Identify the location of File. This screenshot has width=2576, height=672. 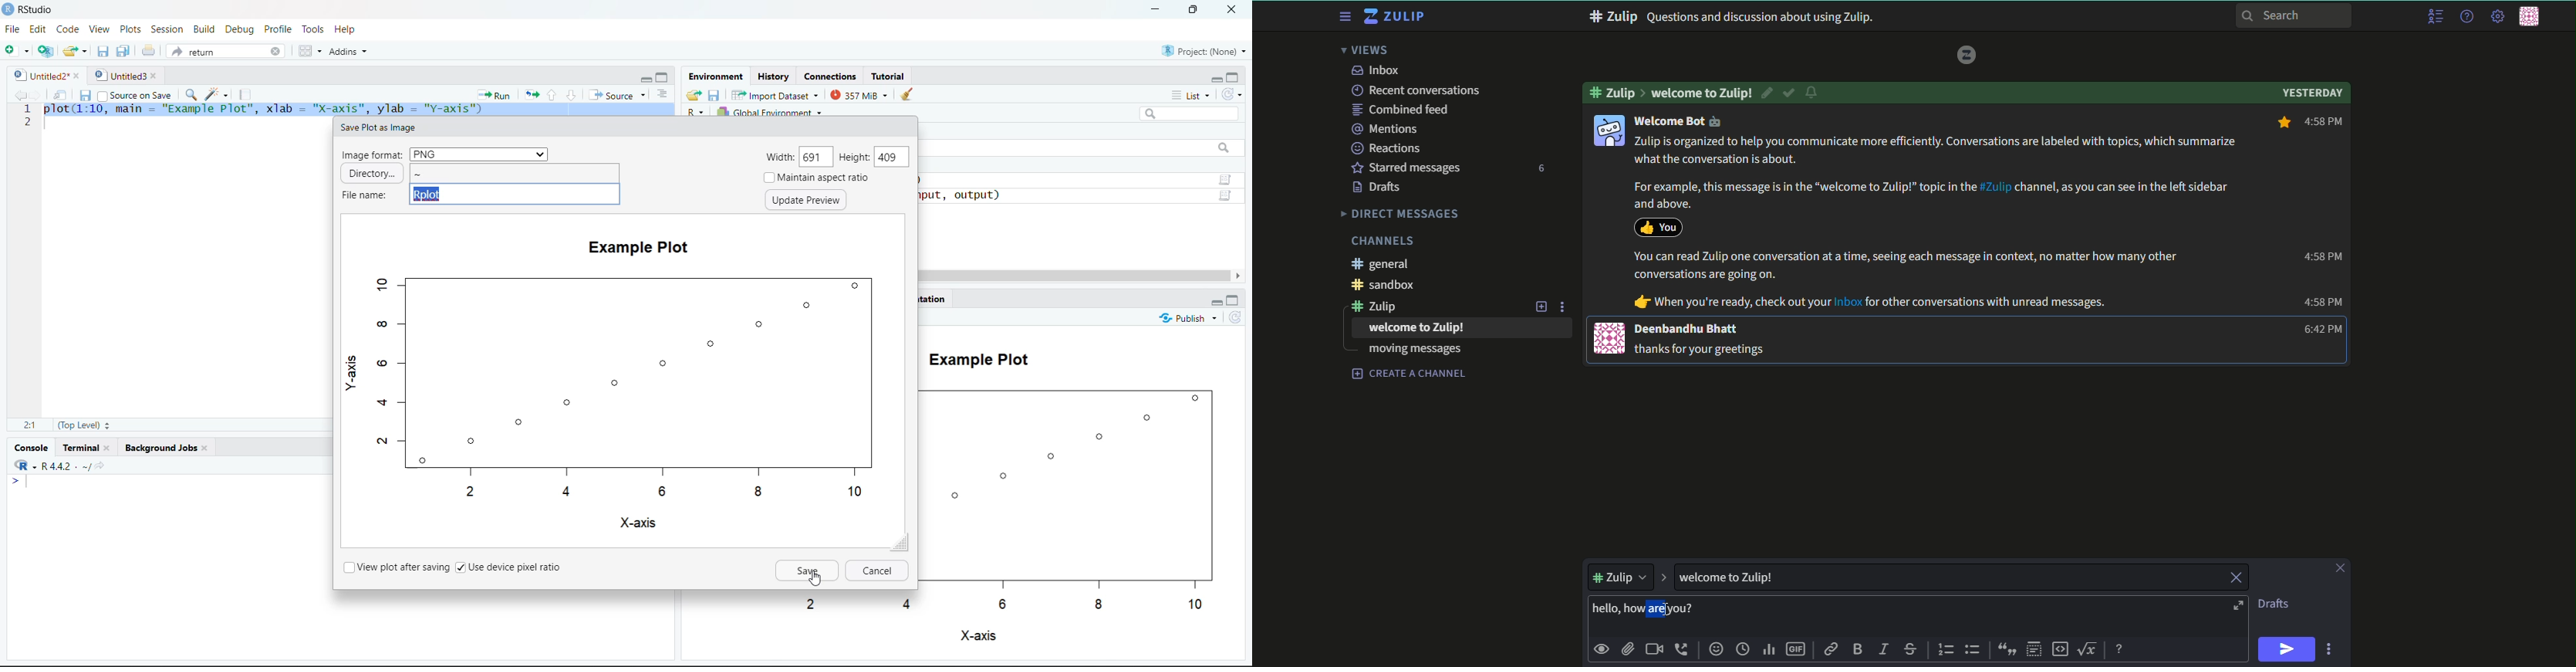
(14, 28).